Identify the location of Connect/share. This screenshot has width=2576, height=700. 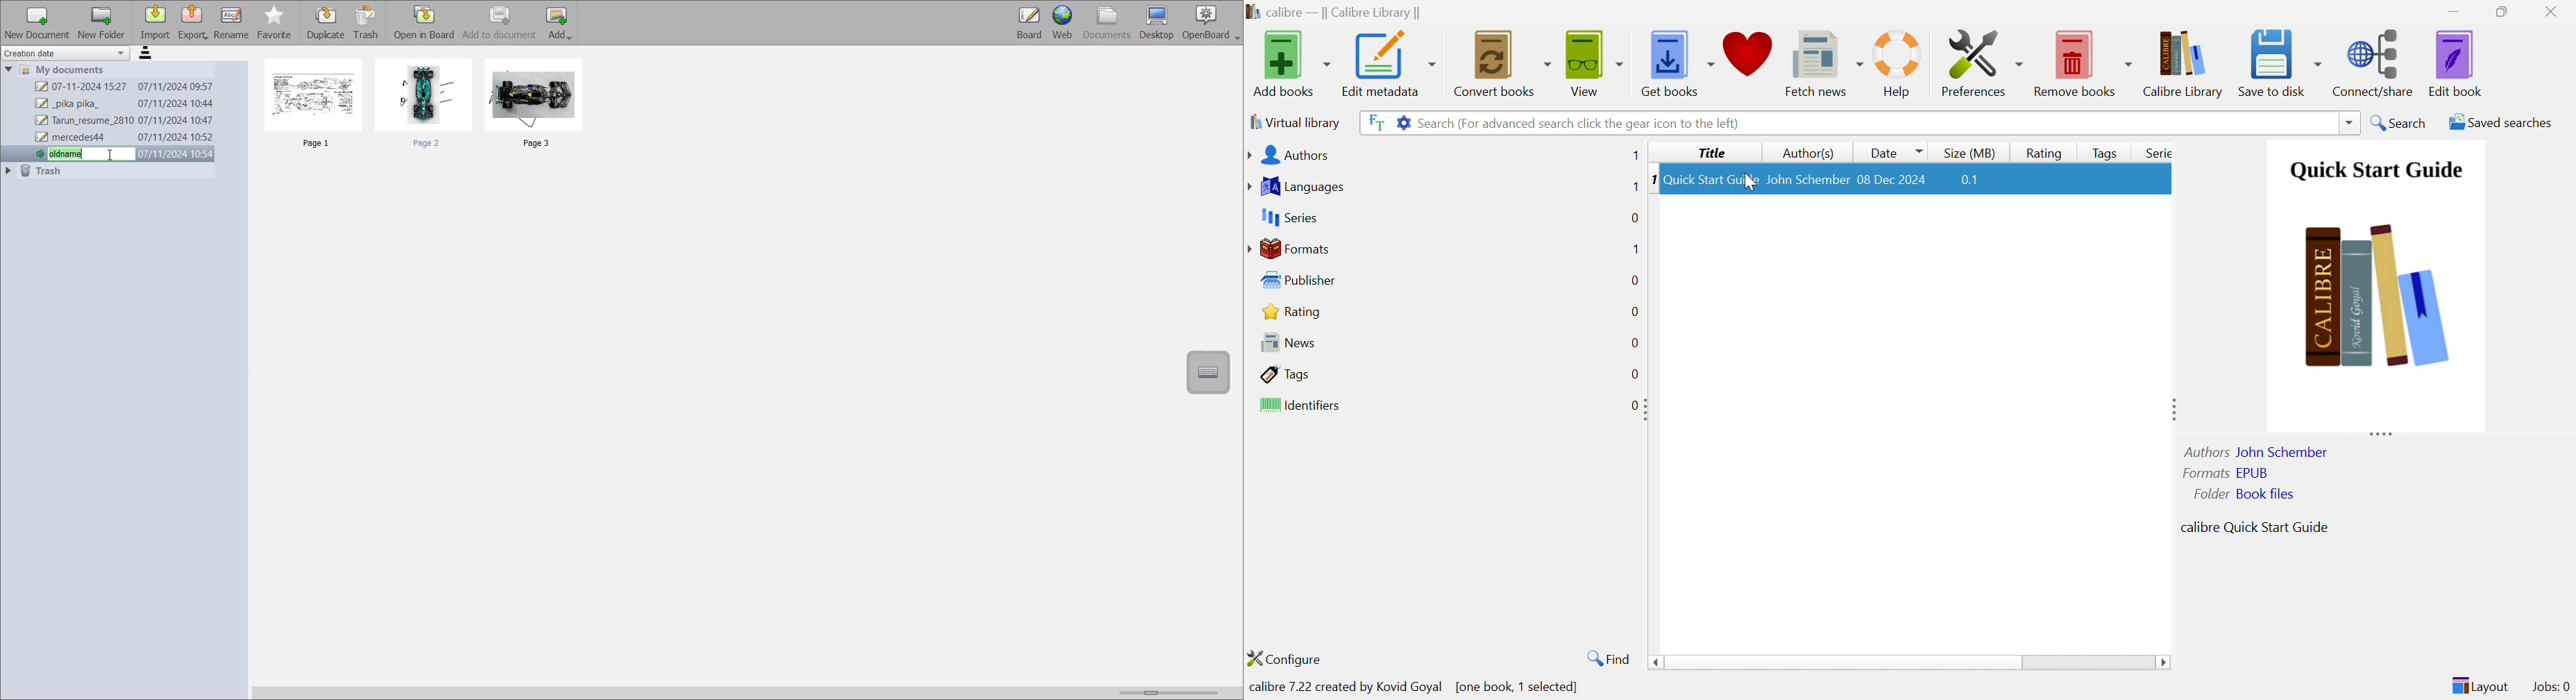
(2374, 63).